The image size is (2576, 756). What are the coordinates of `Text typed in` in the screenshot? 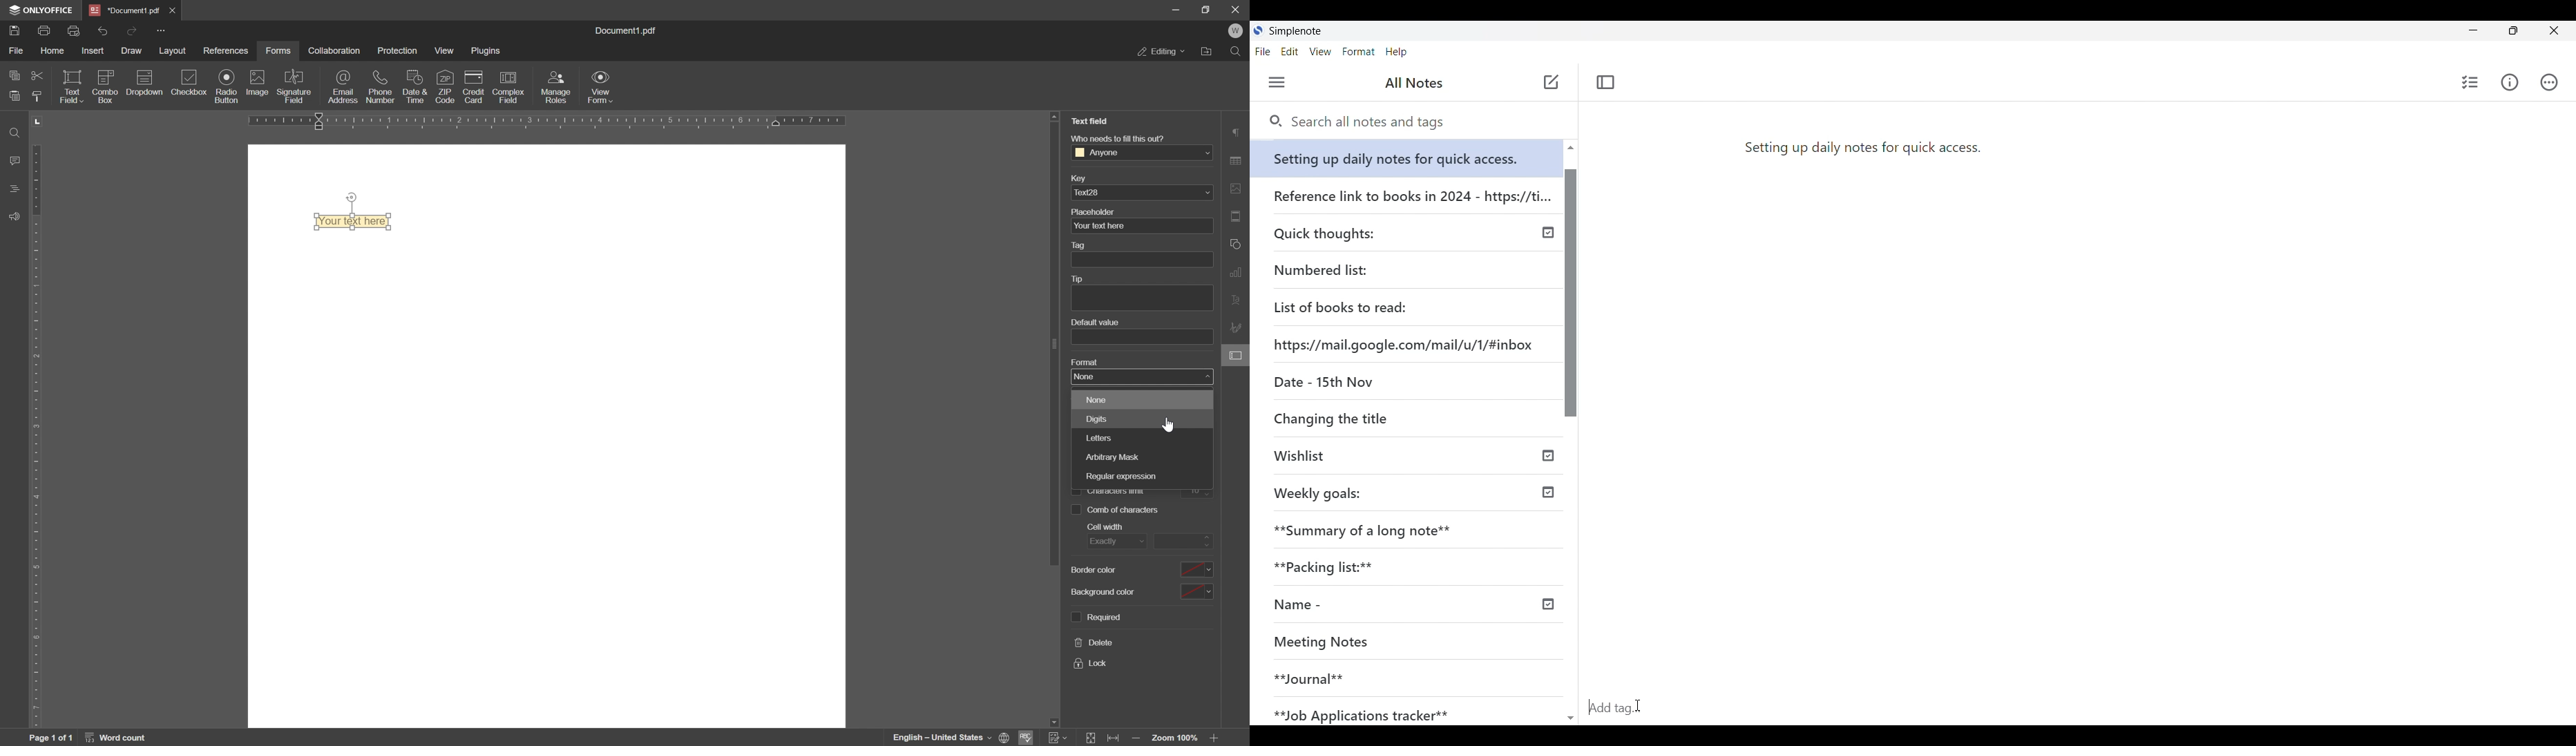 It's located at (1862, 146).